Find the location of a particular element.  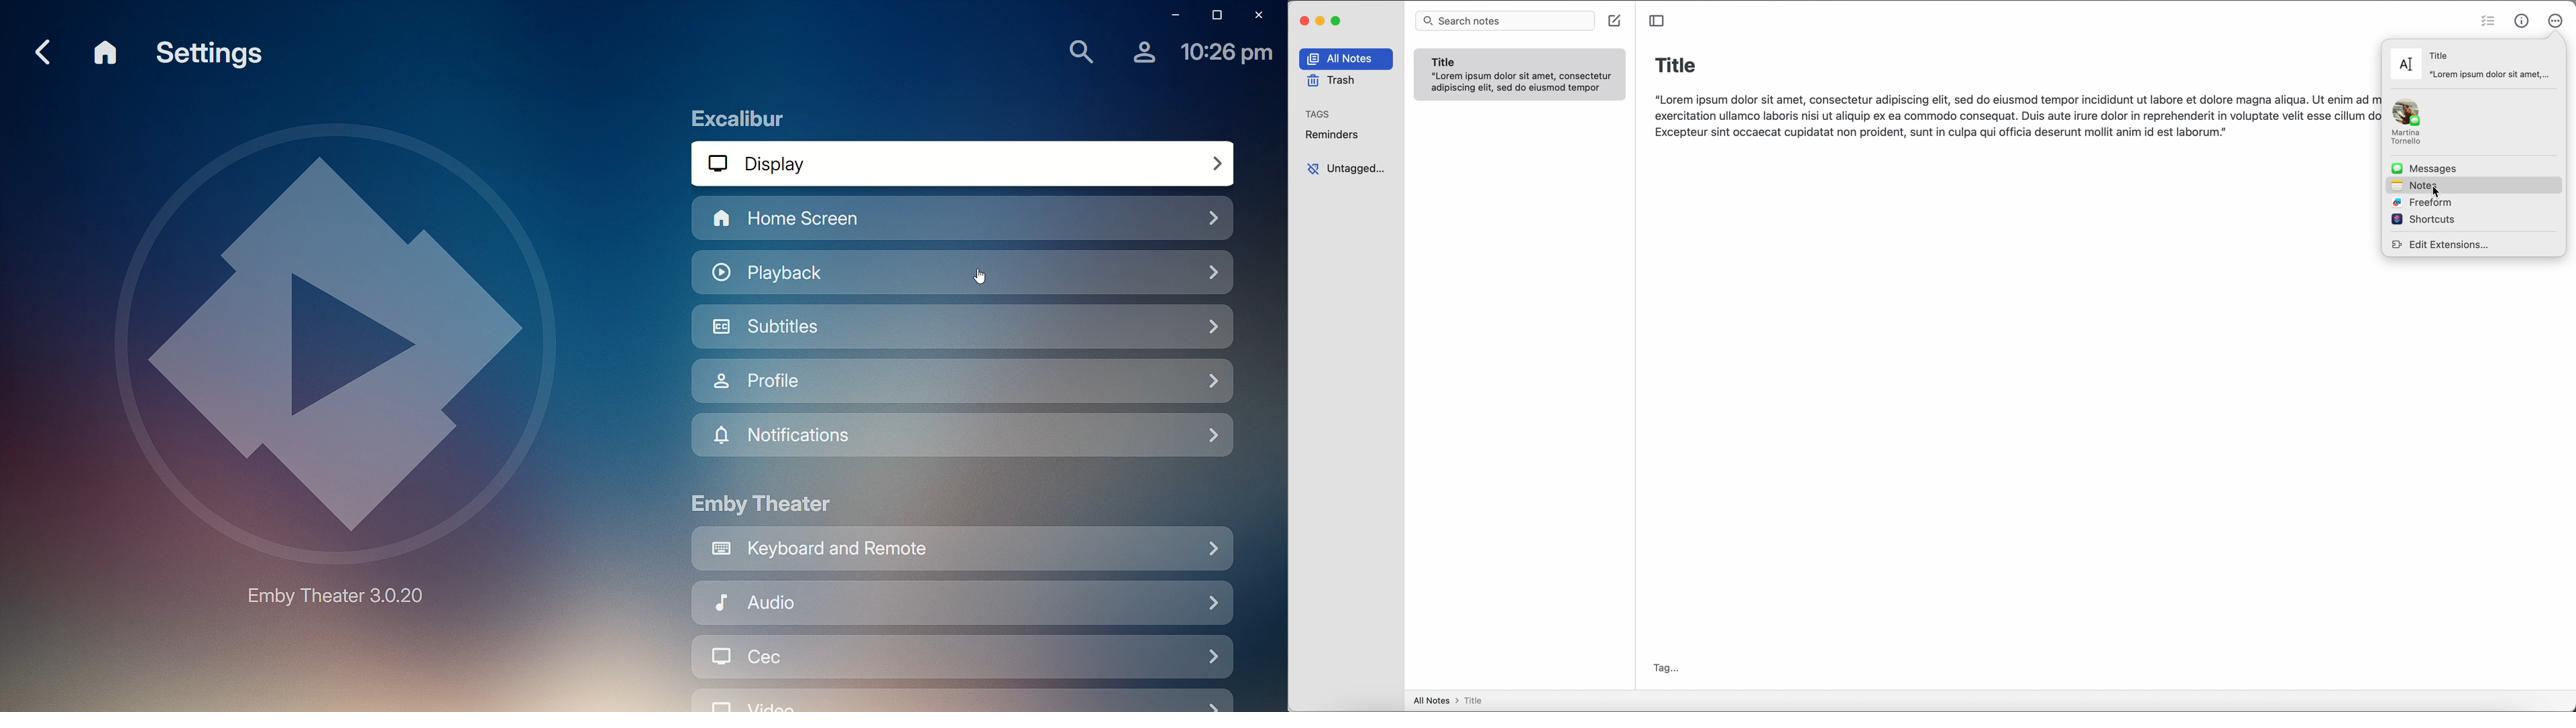

create note is located at coordinates (1616, 22).